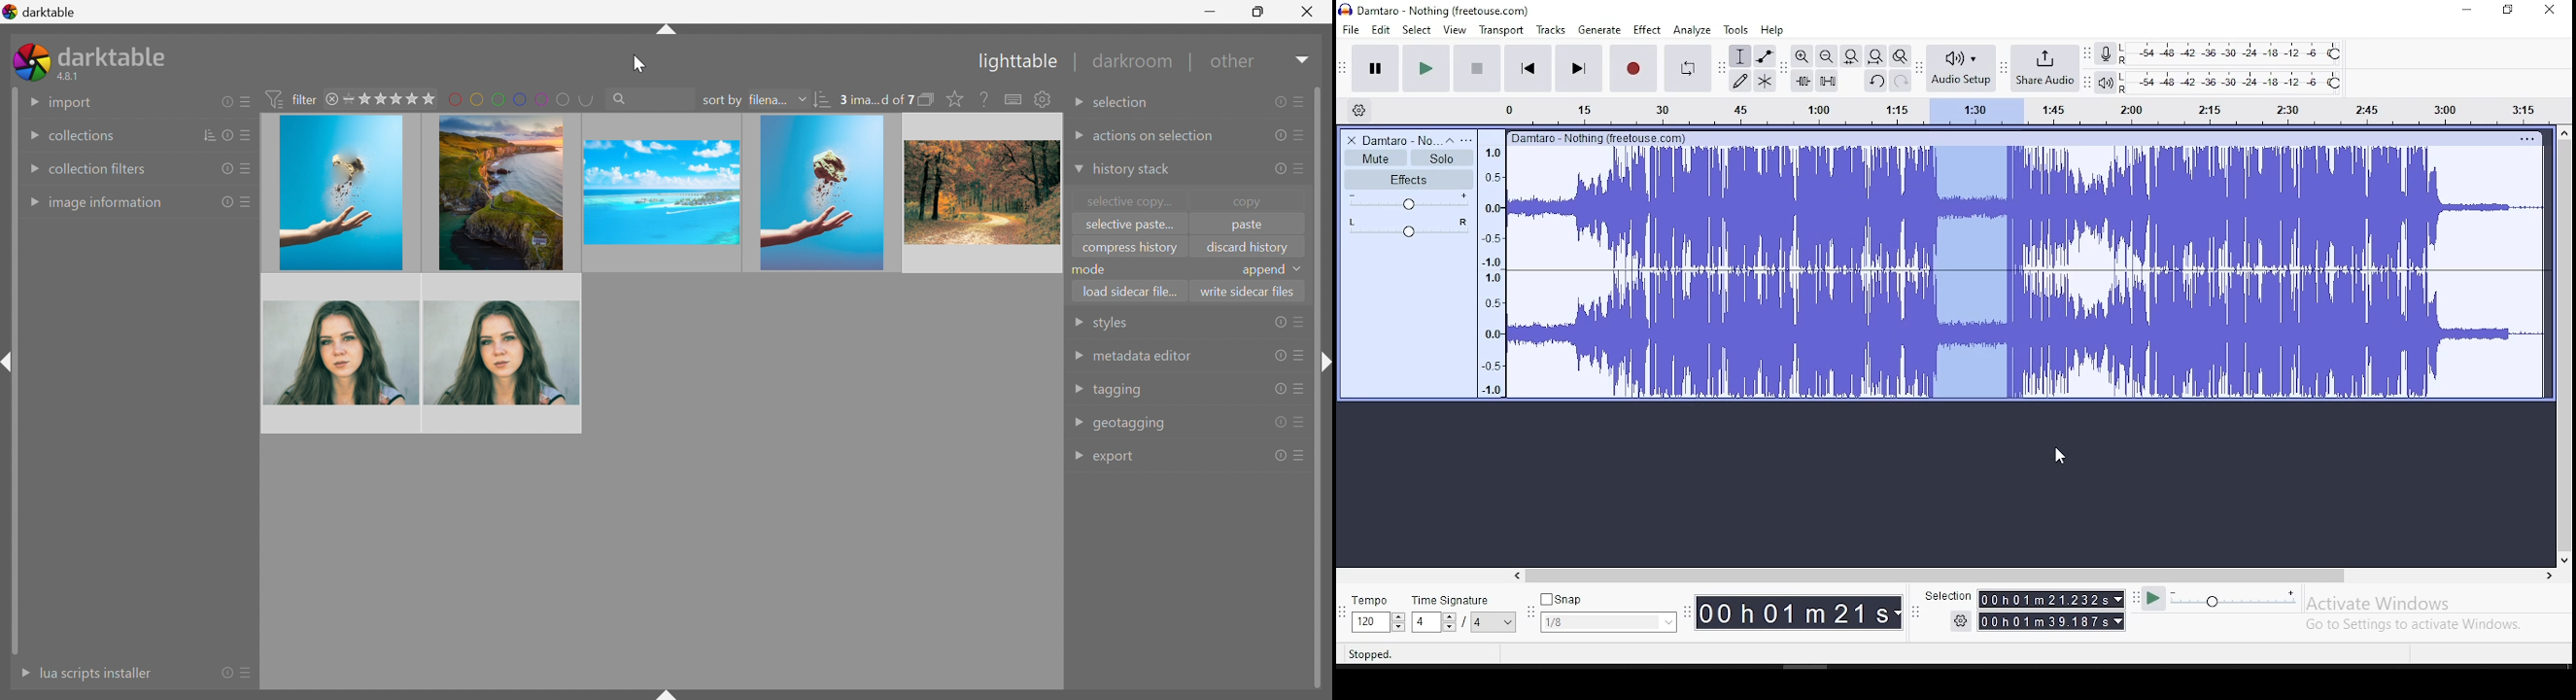 This screenshot has height=700, width=2576. I want to click on Drop Down, so click(1077, 106).